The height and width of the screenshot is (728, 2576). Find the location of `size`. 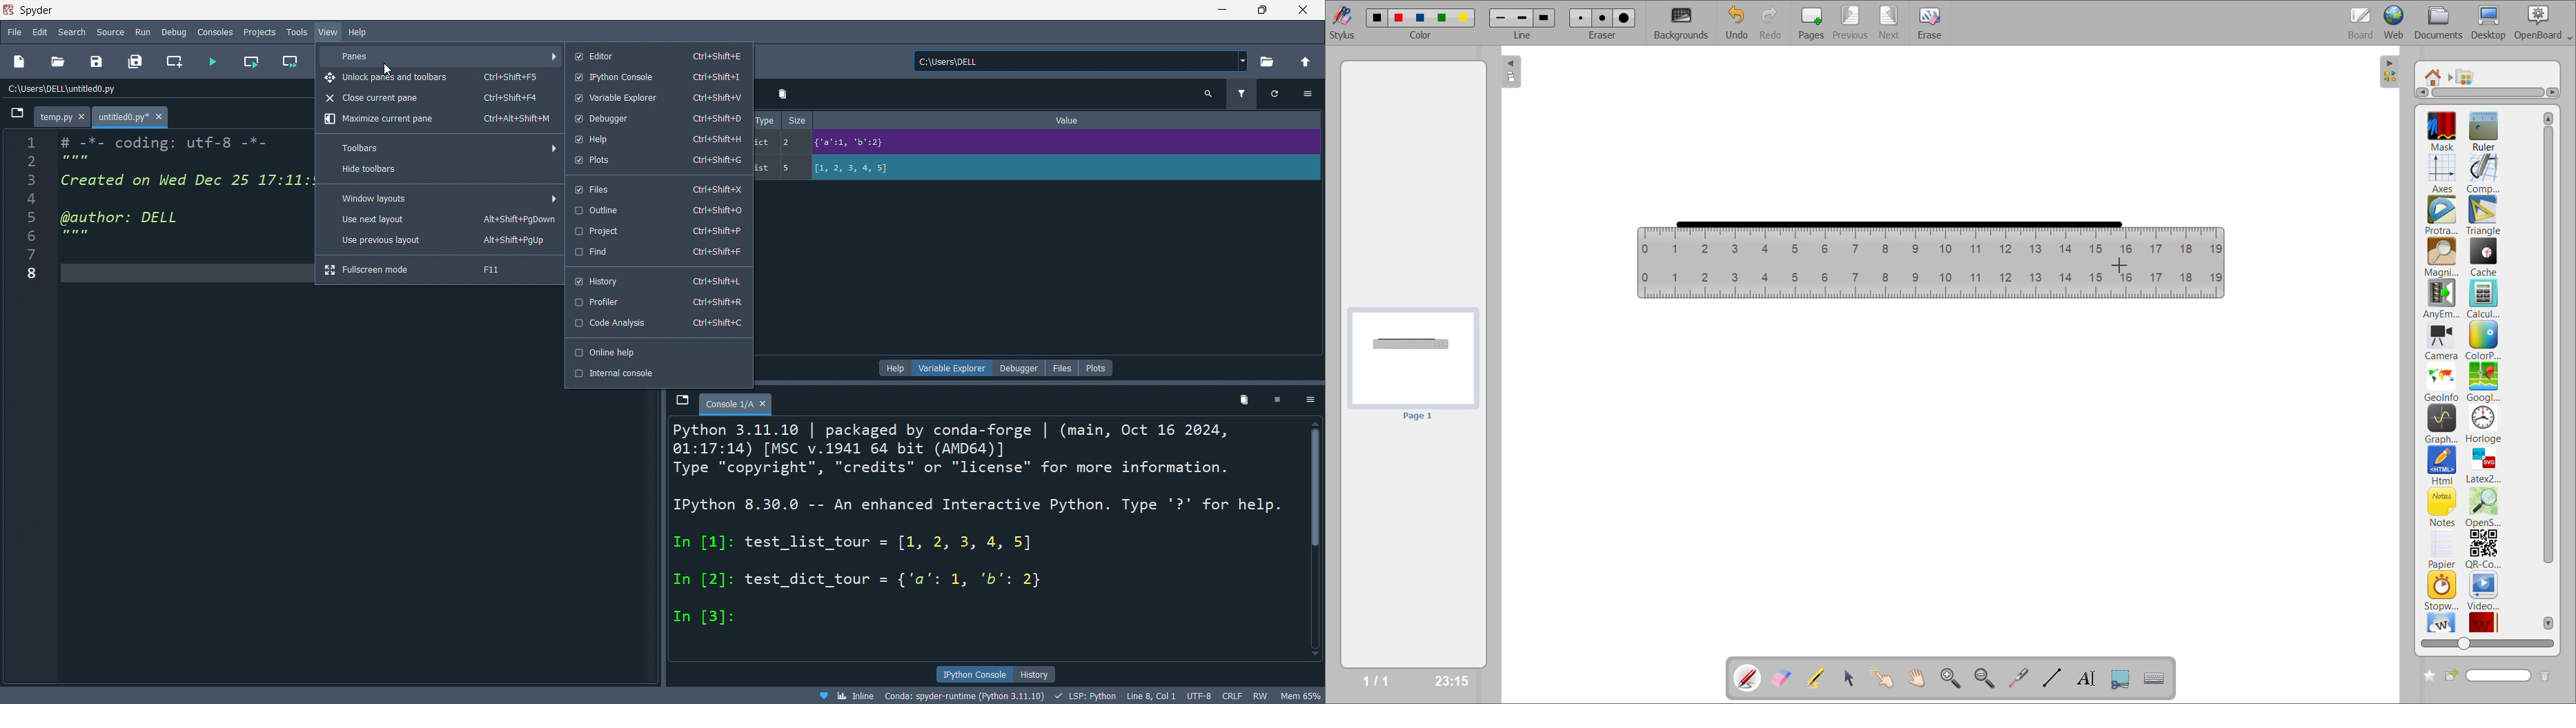

size is located at coordinates (796, 144).